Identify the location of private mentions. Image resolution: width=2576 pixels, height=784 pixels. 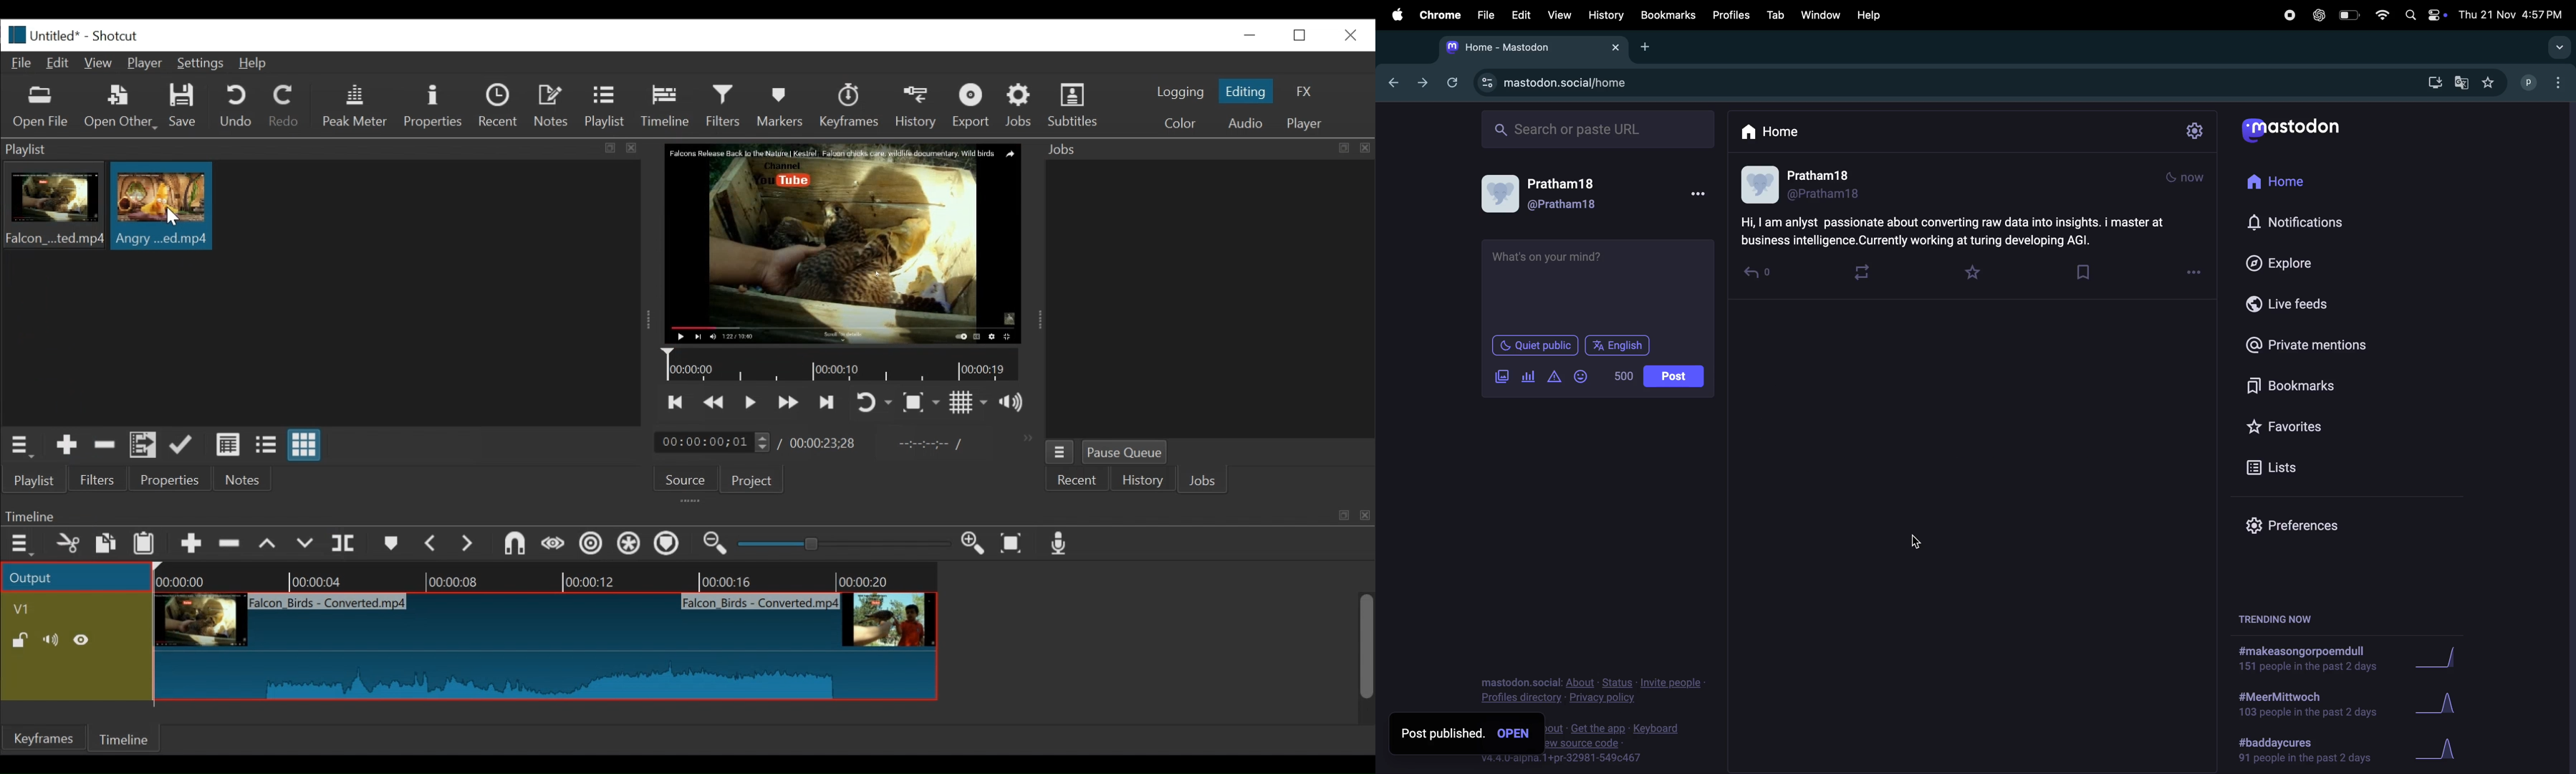
(2308, 348).